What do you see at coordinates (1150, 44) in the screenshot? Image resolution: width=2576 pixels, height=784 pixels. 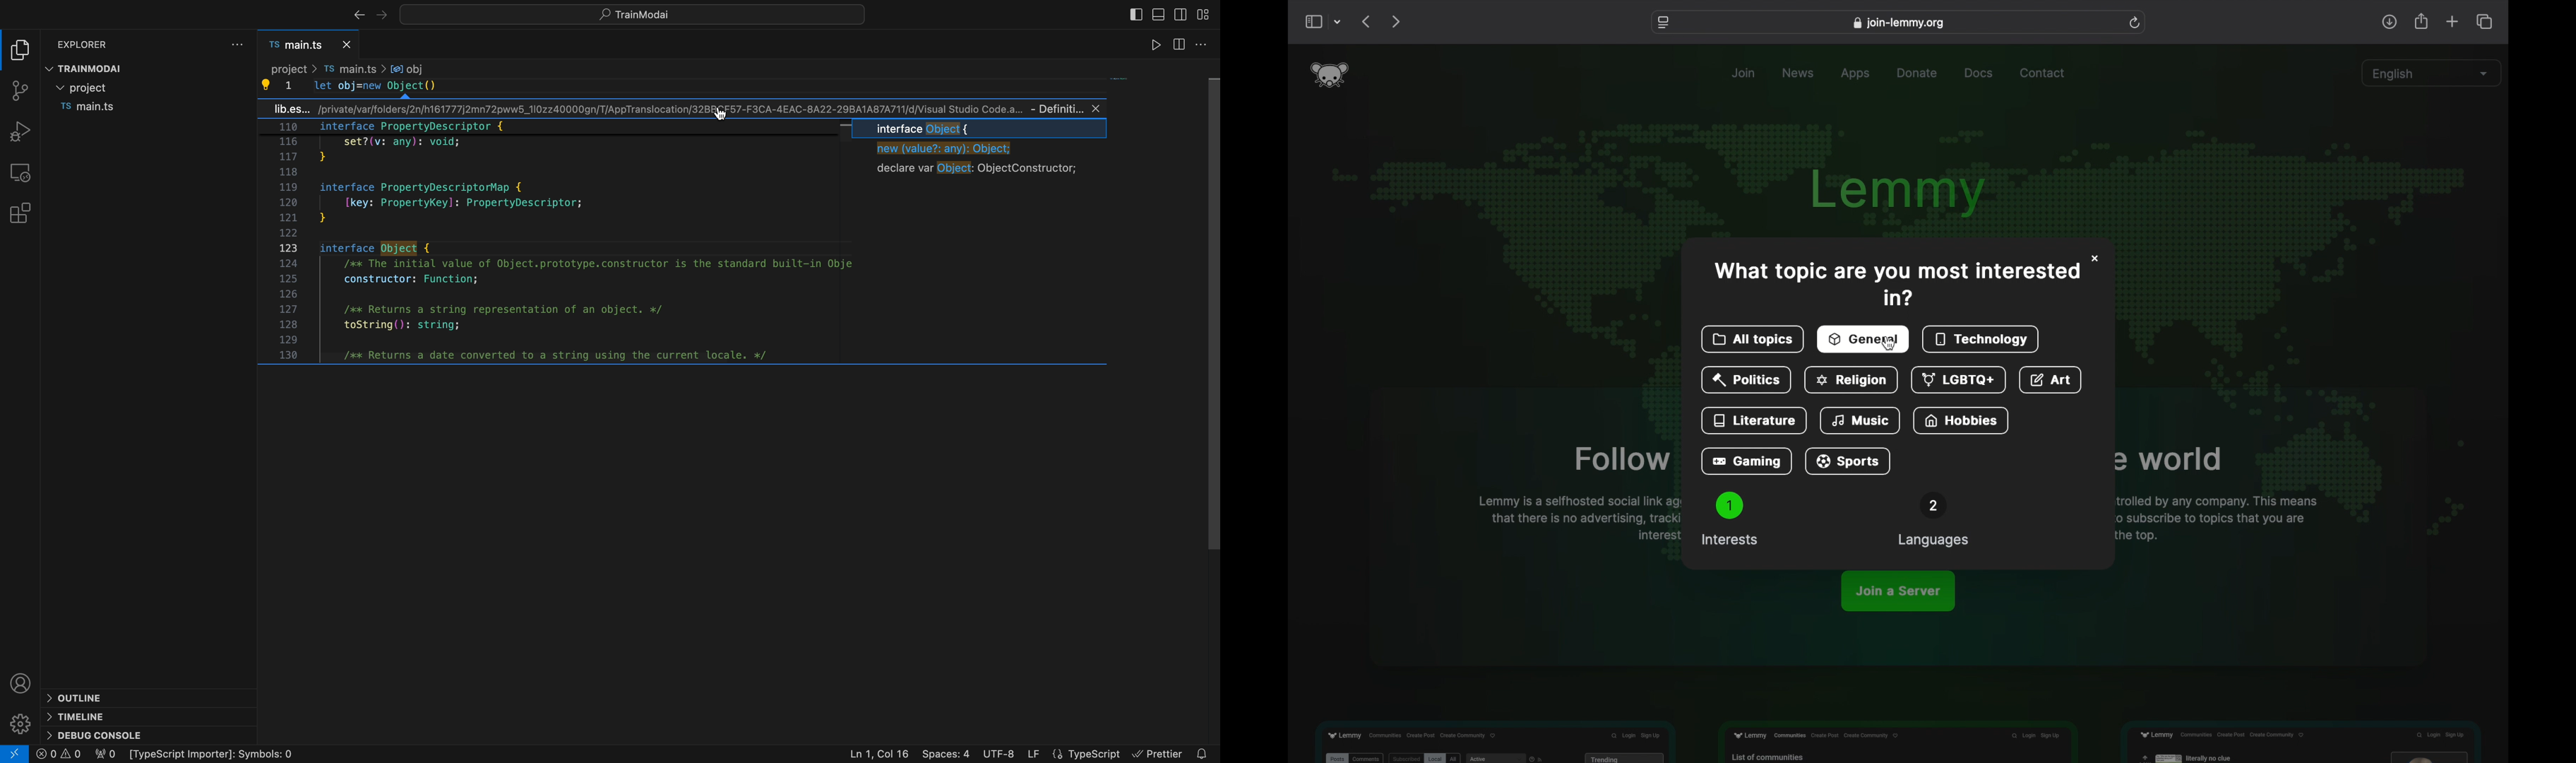 I see `runner` at bounding box center [1150, 44].